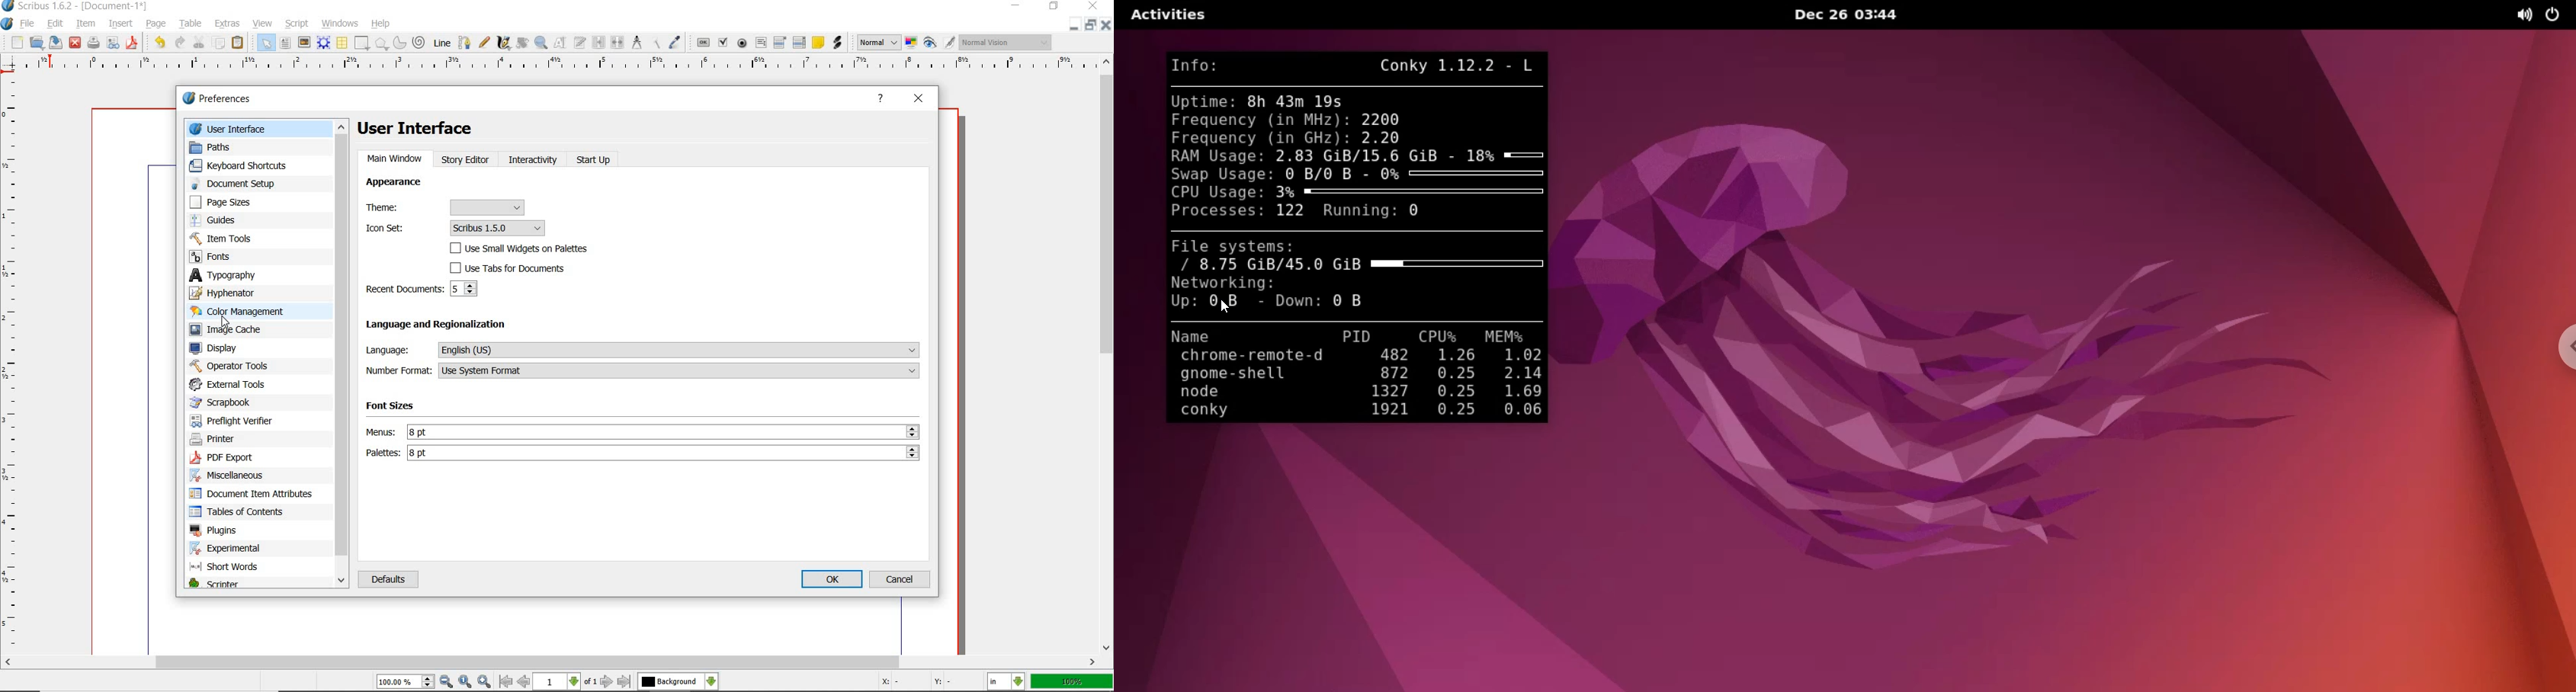  What do you see at coordinates (939, 44) in the screenshot?
I see `preview mode` at bounding box center [939, 44].